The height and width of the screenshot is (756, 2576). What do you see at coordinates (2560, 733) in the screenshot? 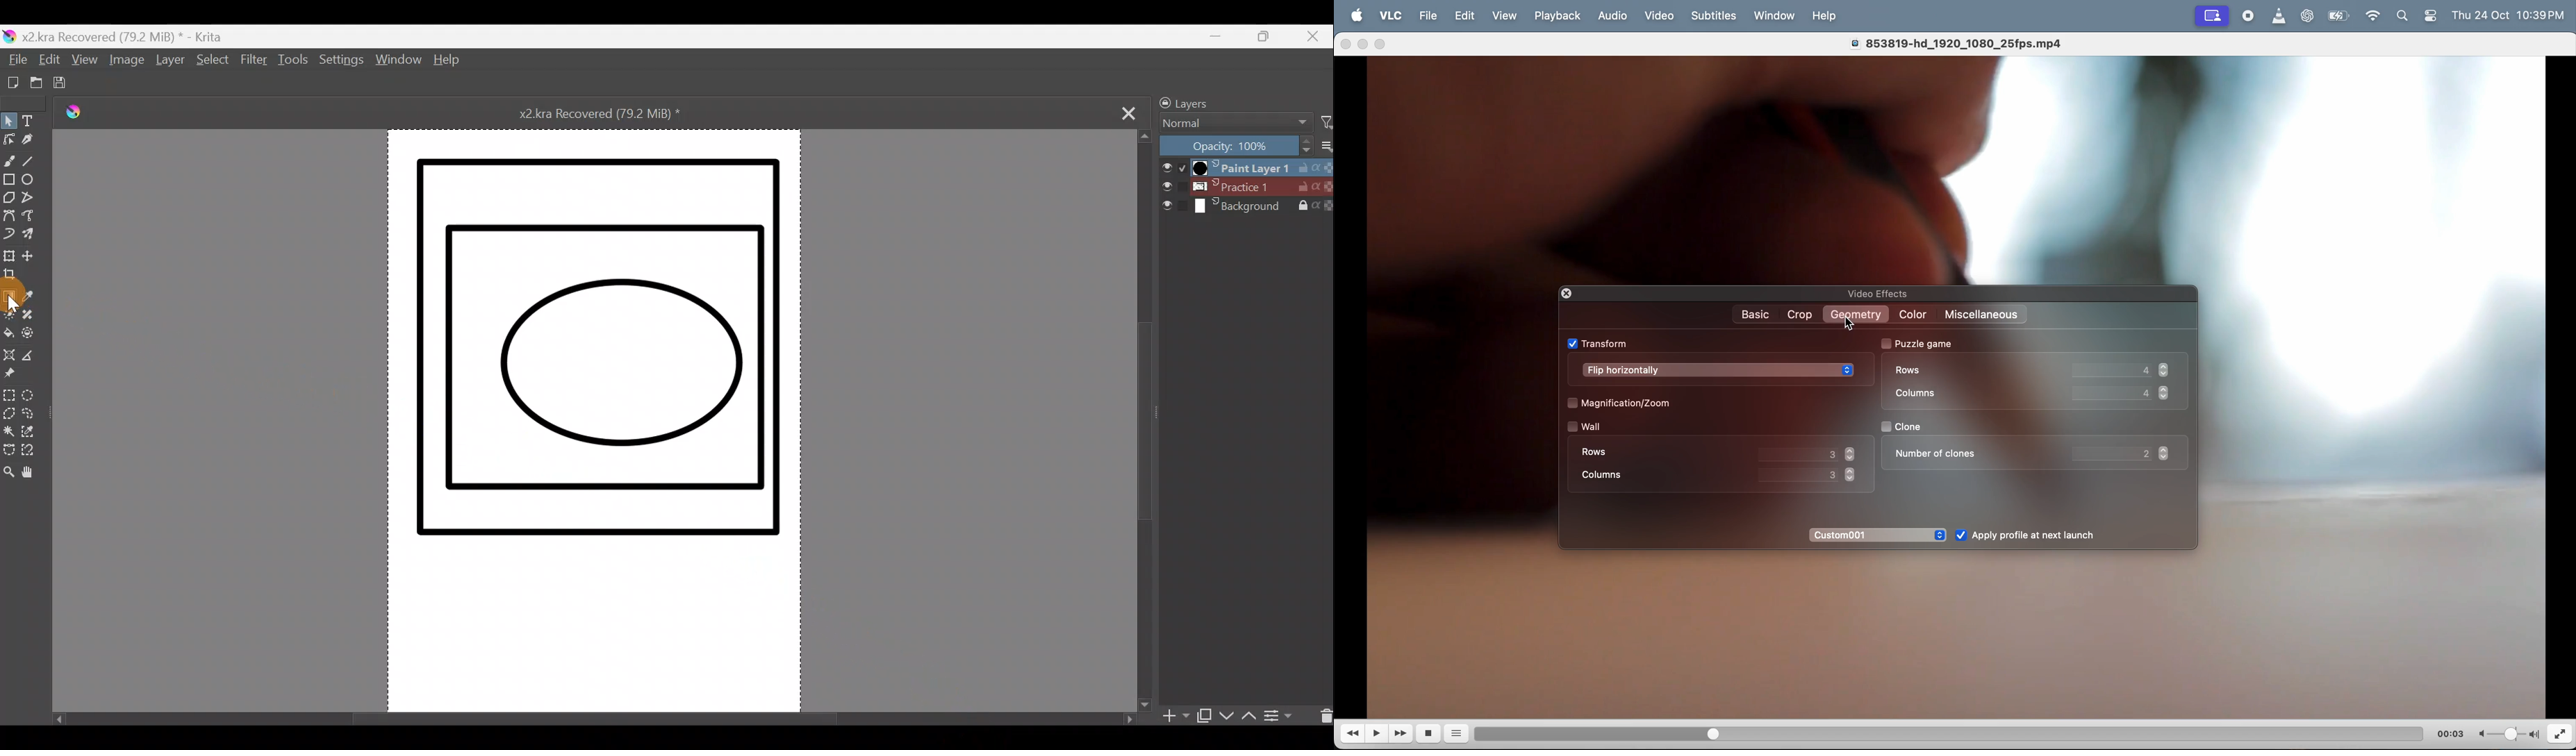
I see `` at bounding box center [2560, 733].